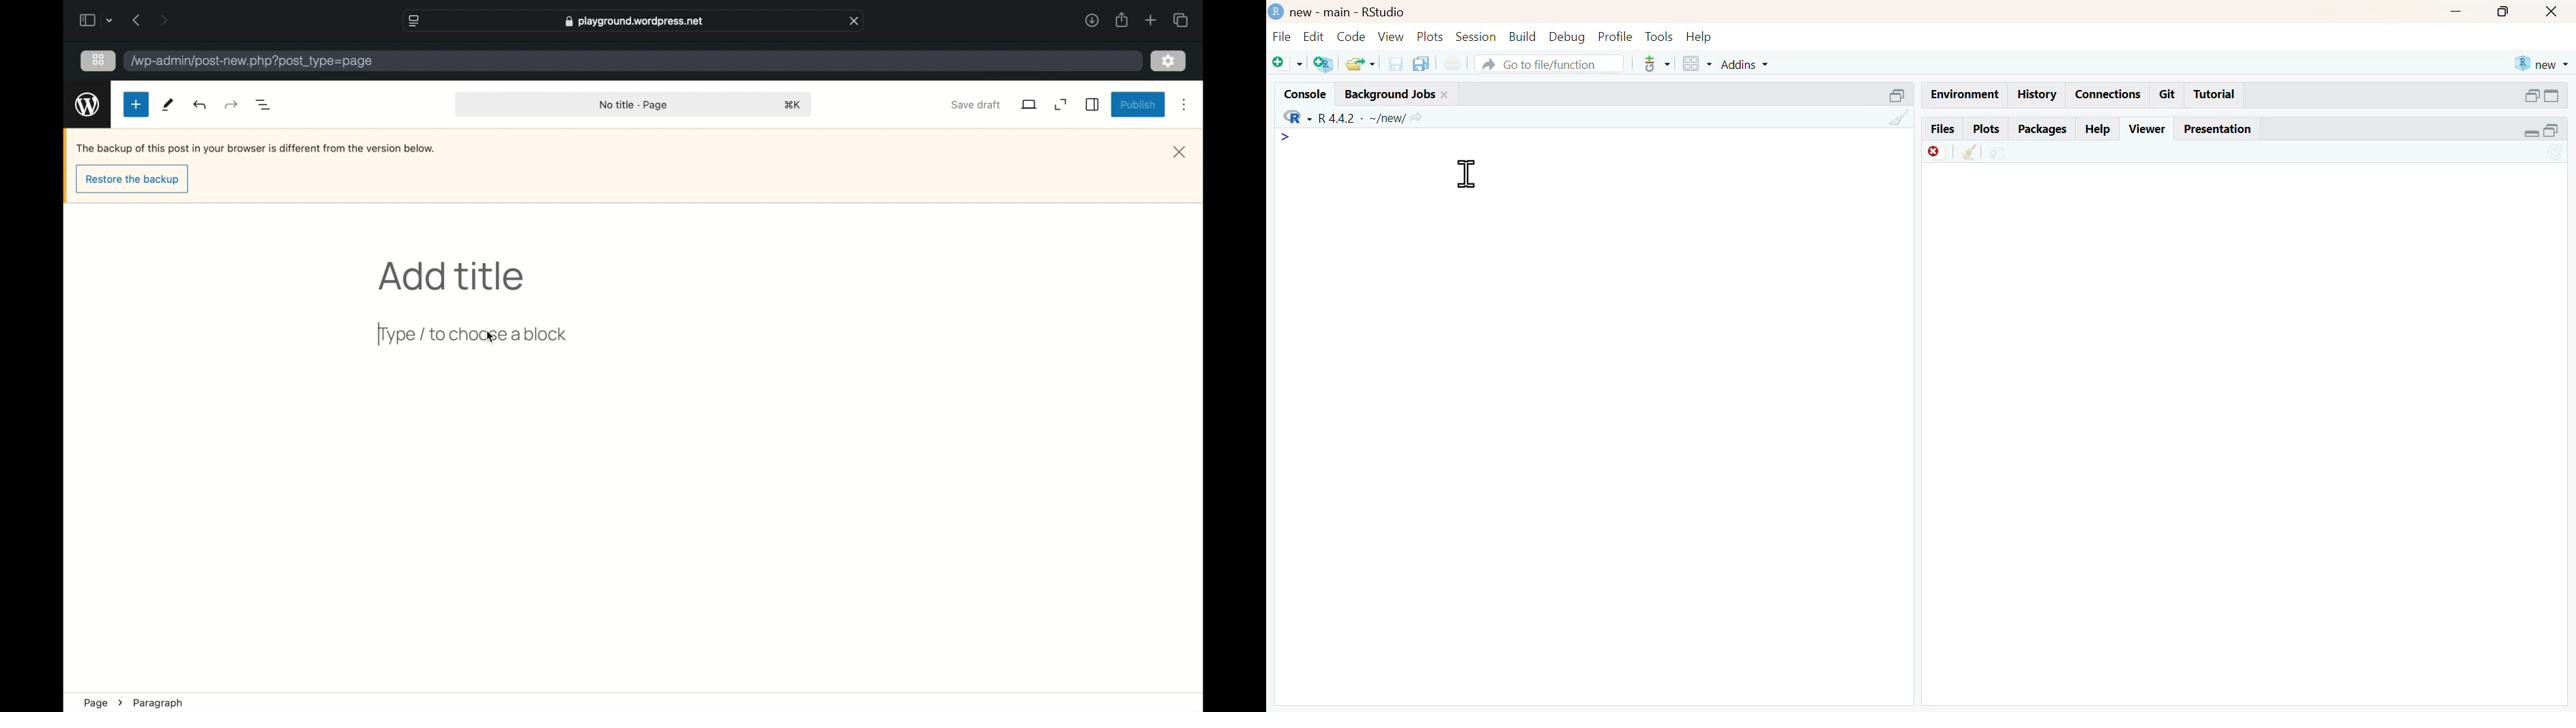 This screenshot has height=728, width=2576. I want to click on new, so click(136, 105).